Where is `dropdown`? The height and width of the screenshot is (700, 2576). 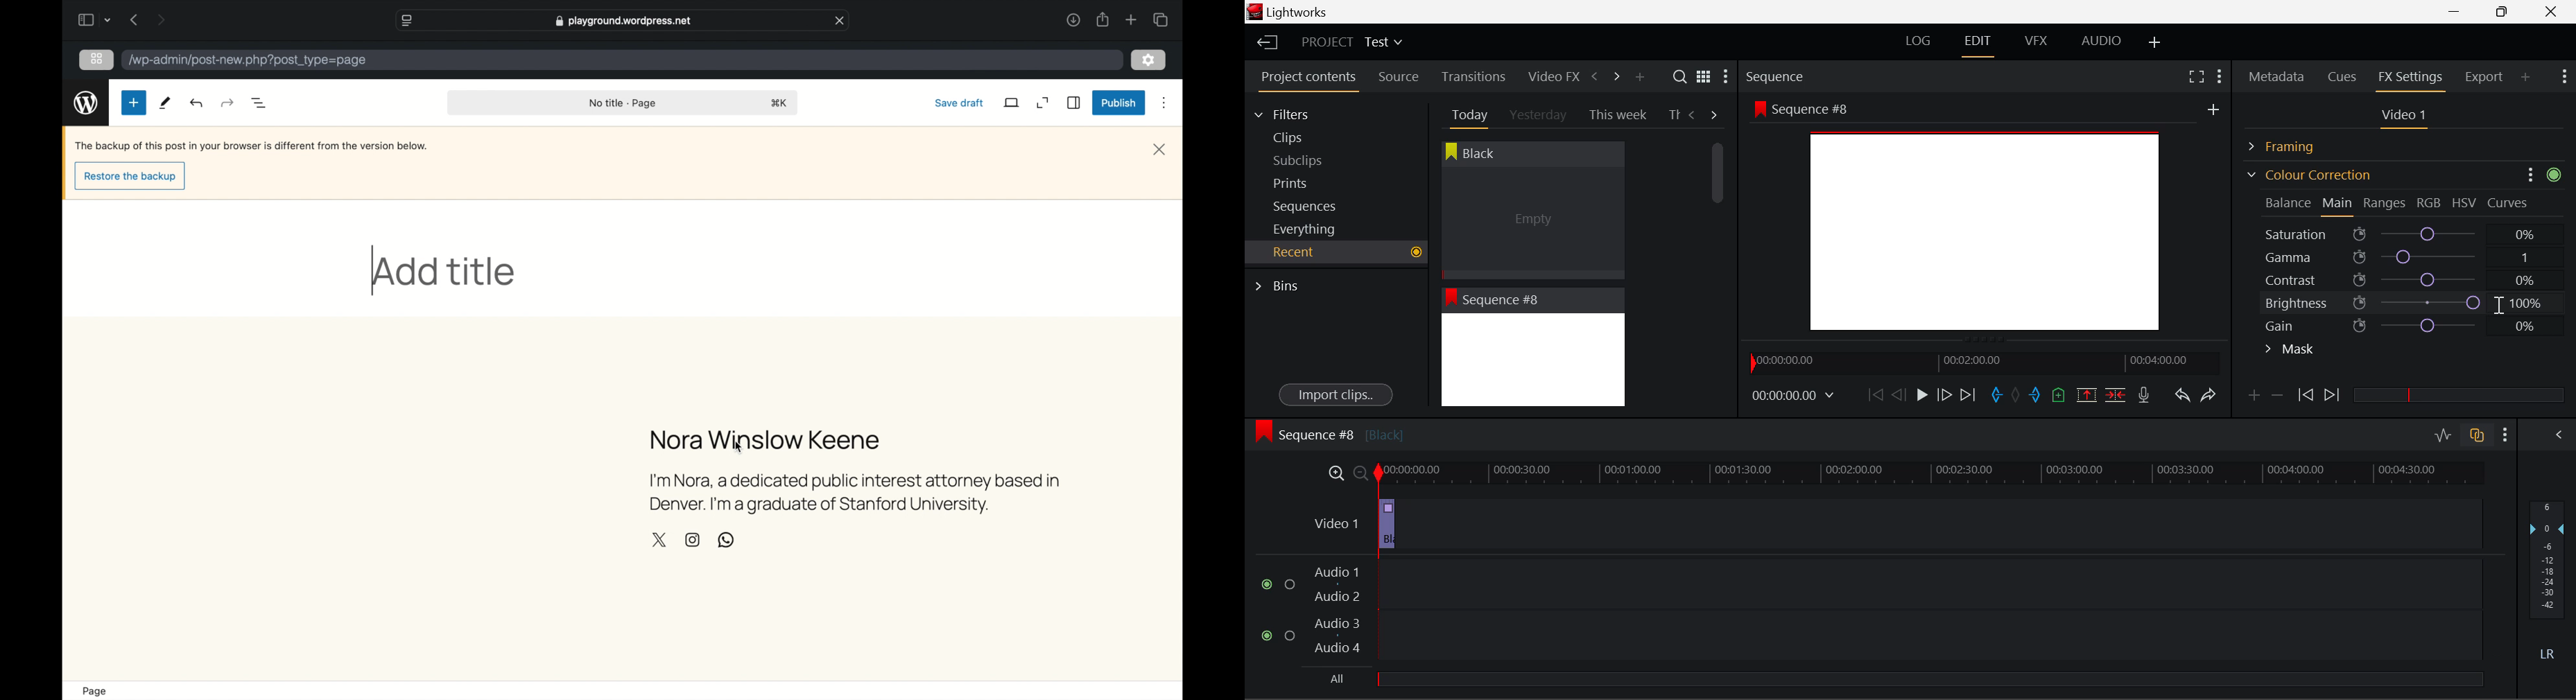
dropdown is located at coordinates (108, 19).